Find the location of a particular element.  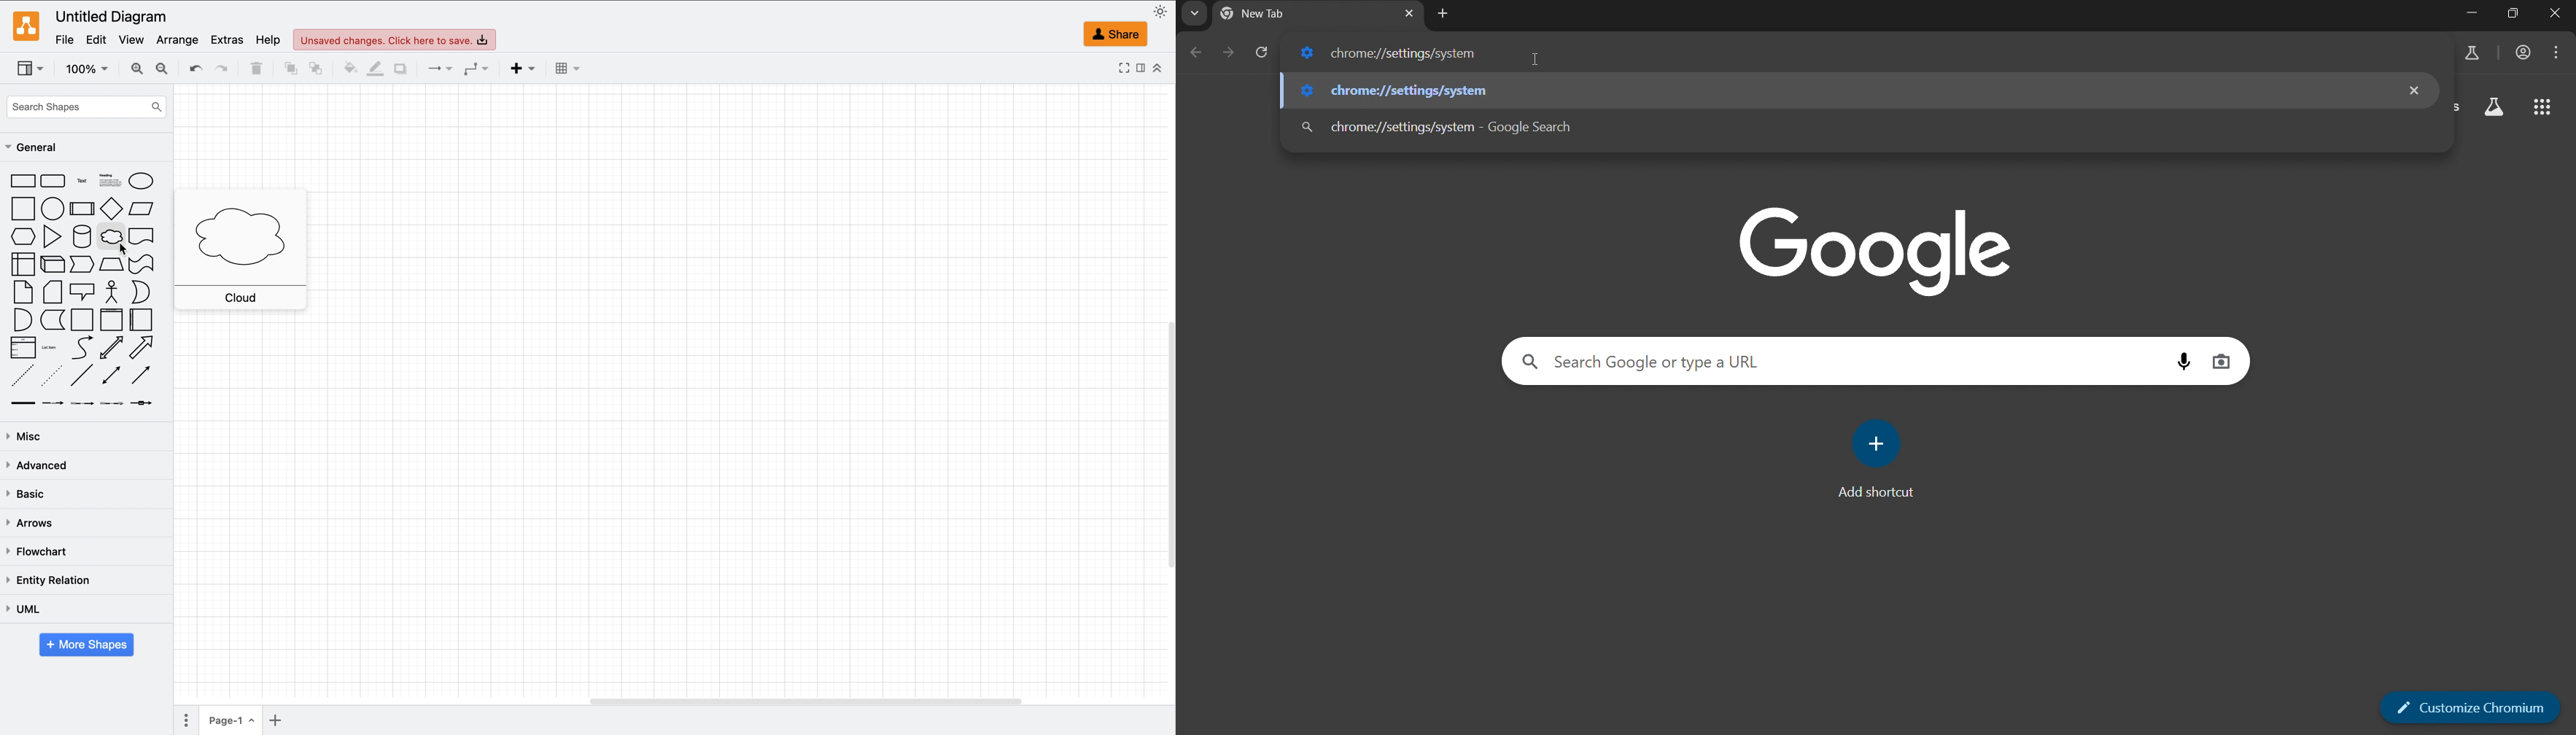

redo is located at coordinates (221, 67).